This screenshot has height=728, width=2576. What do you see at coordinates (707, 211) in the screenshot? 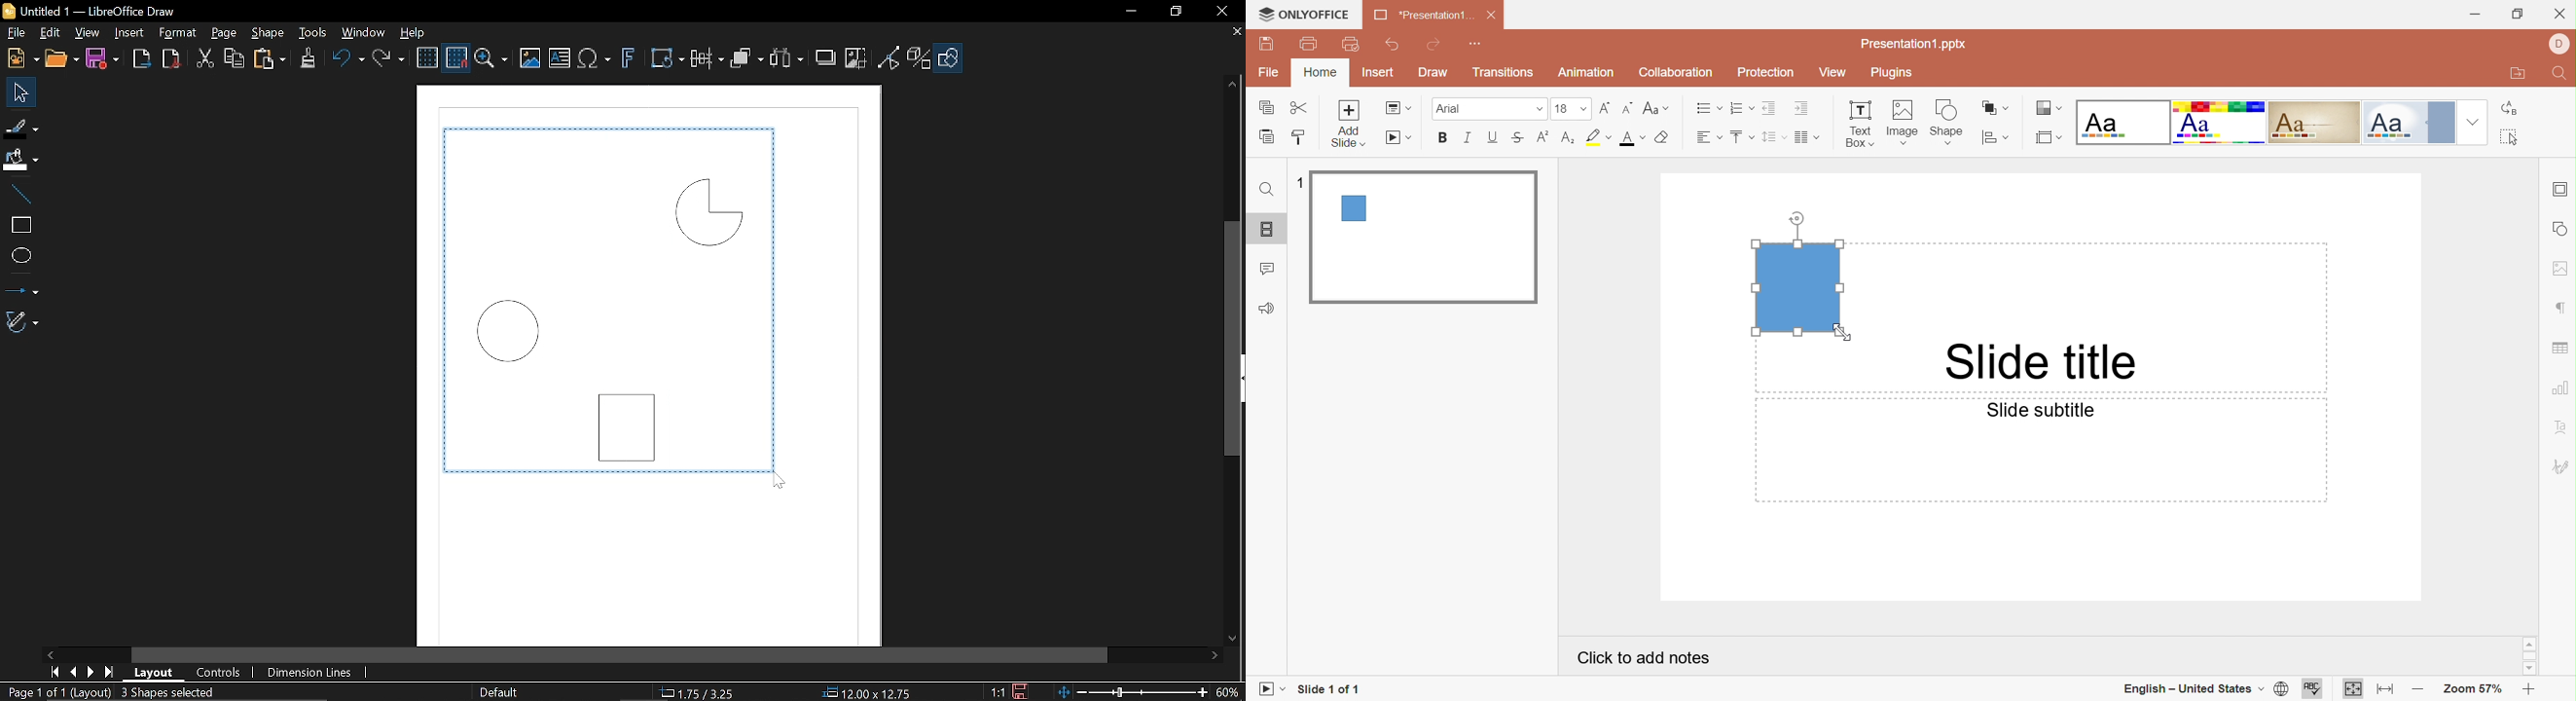
I see `Quarter circle` at bounding box center [707, 211].